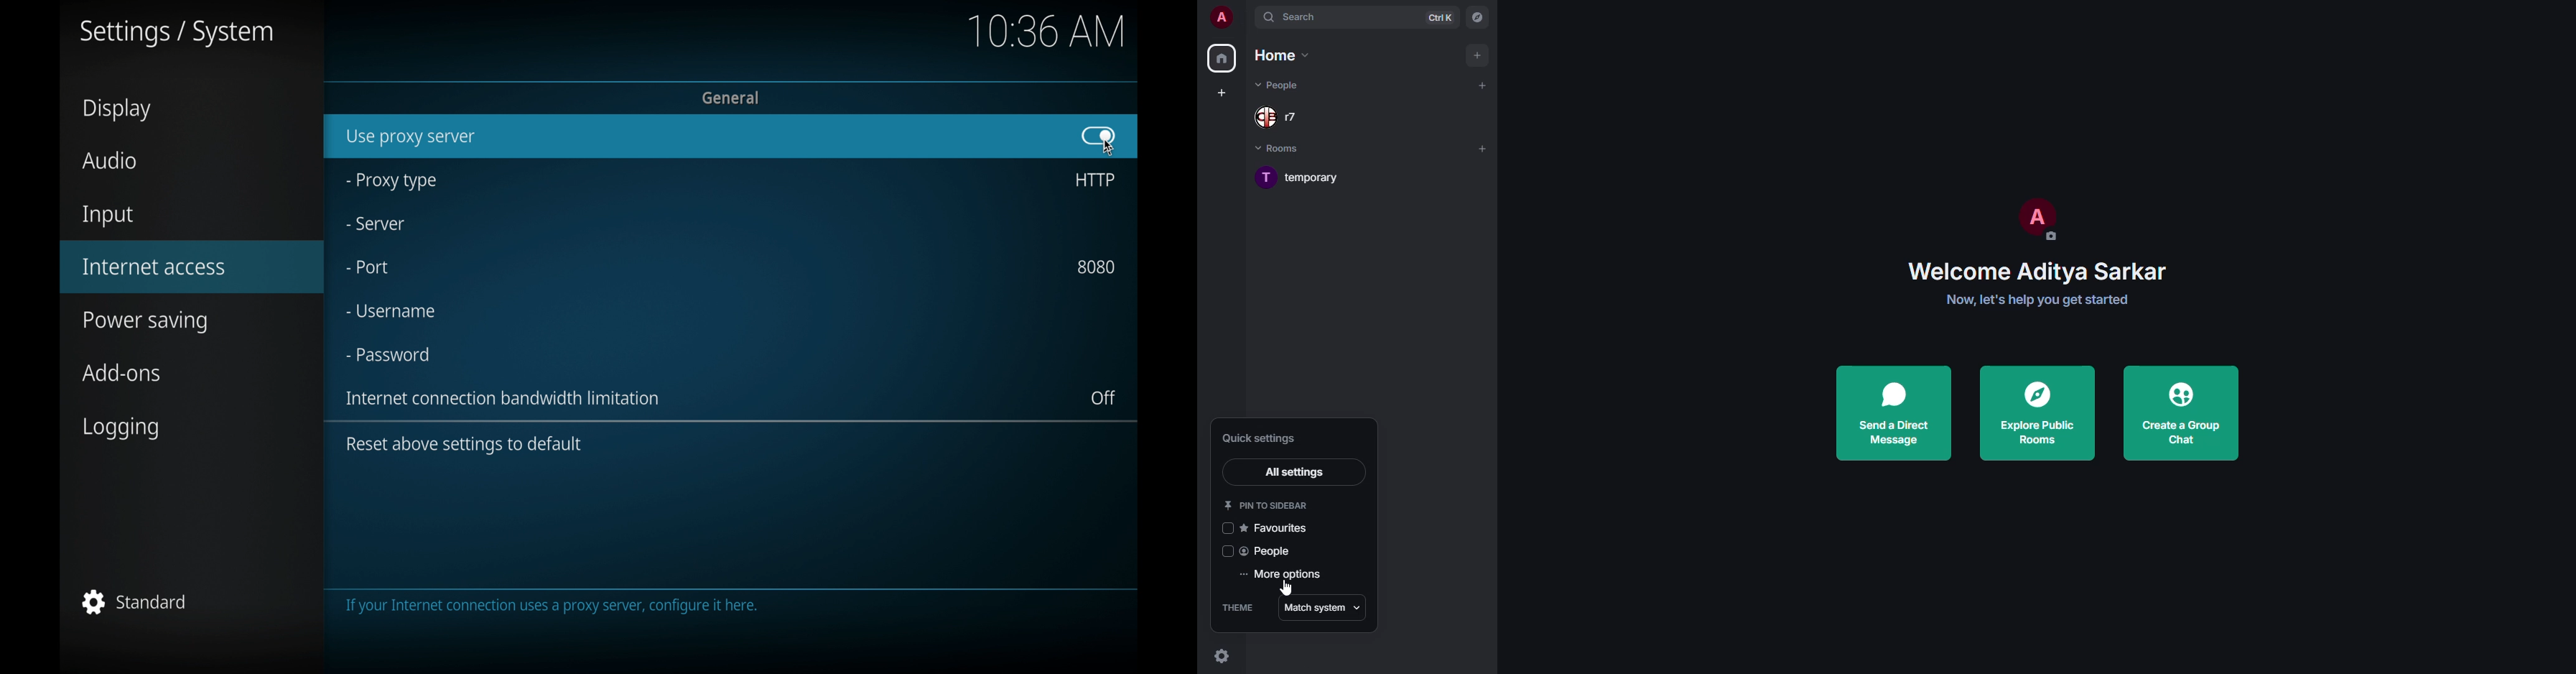 This screenshot has width=2576, height=700. Describe the element at coordinates (1270, 503) in the screenshot. I see `pin to sidebar` at that location.